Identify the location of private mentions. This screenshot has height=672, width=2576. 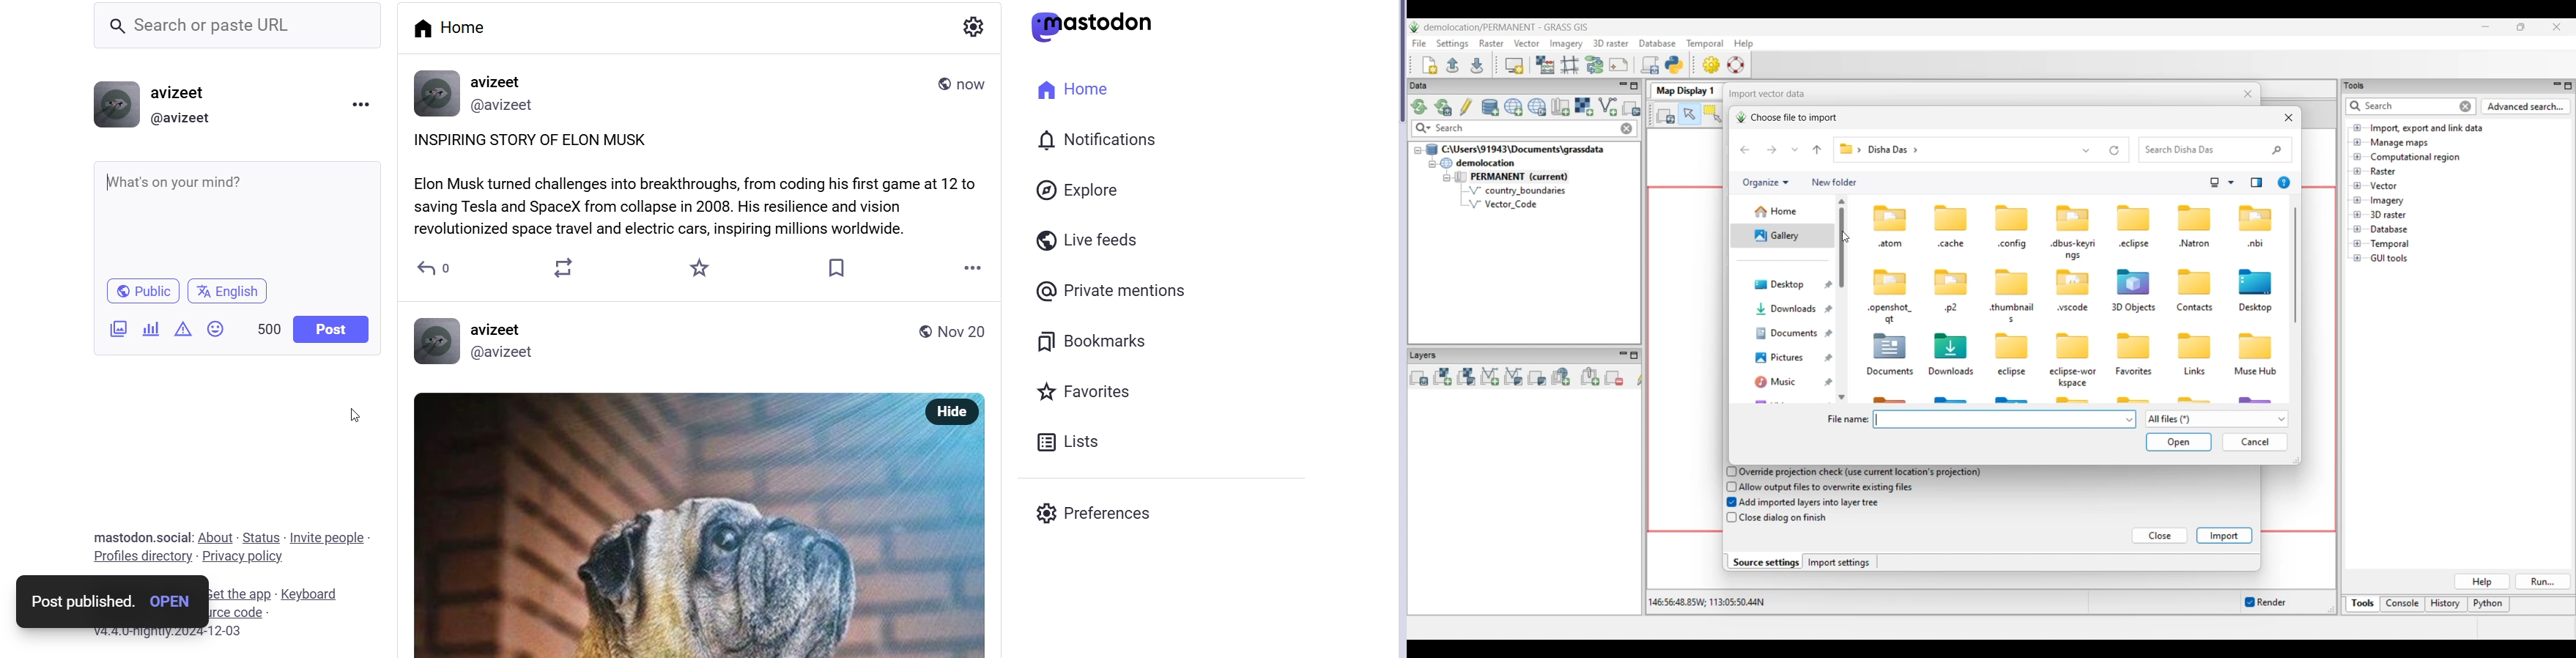
(1111, 290).